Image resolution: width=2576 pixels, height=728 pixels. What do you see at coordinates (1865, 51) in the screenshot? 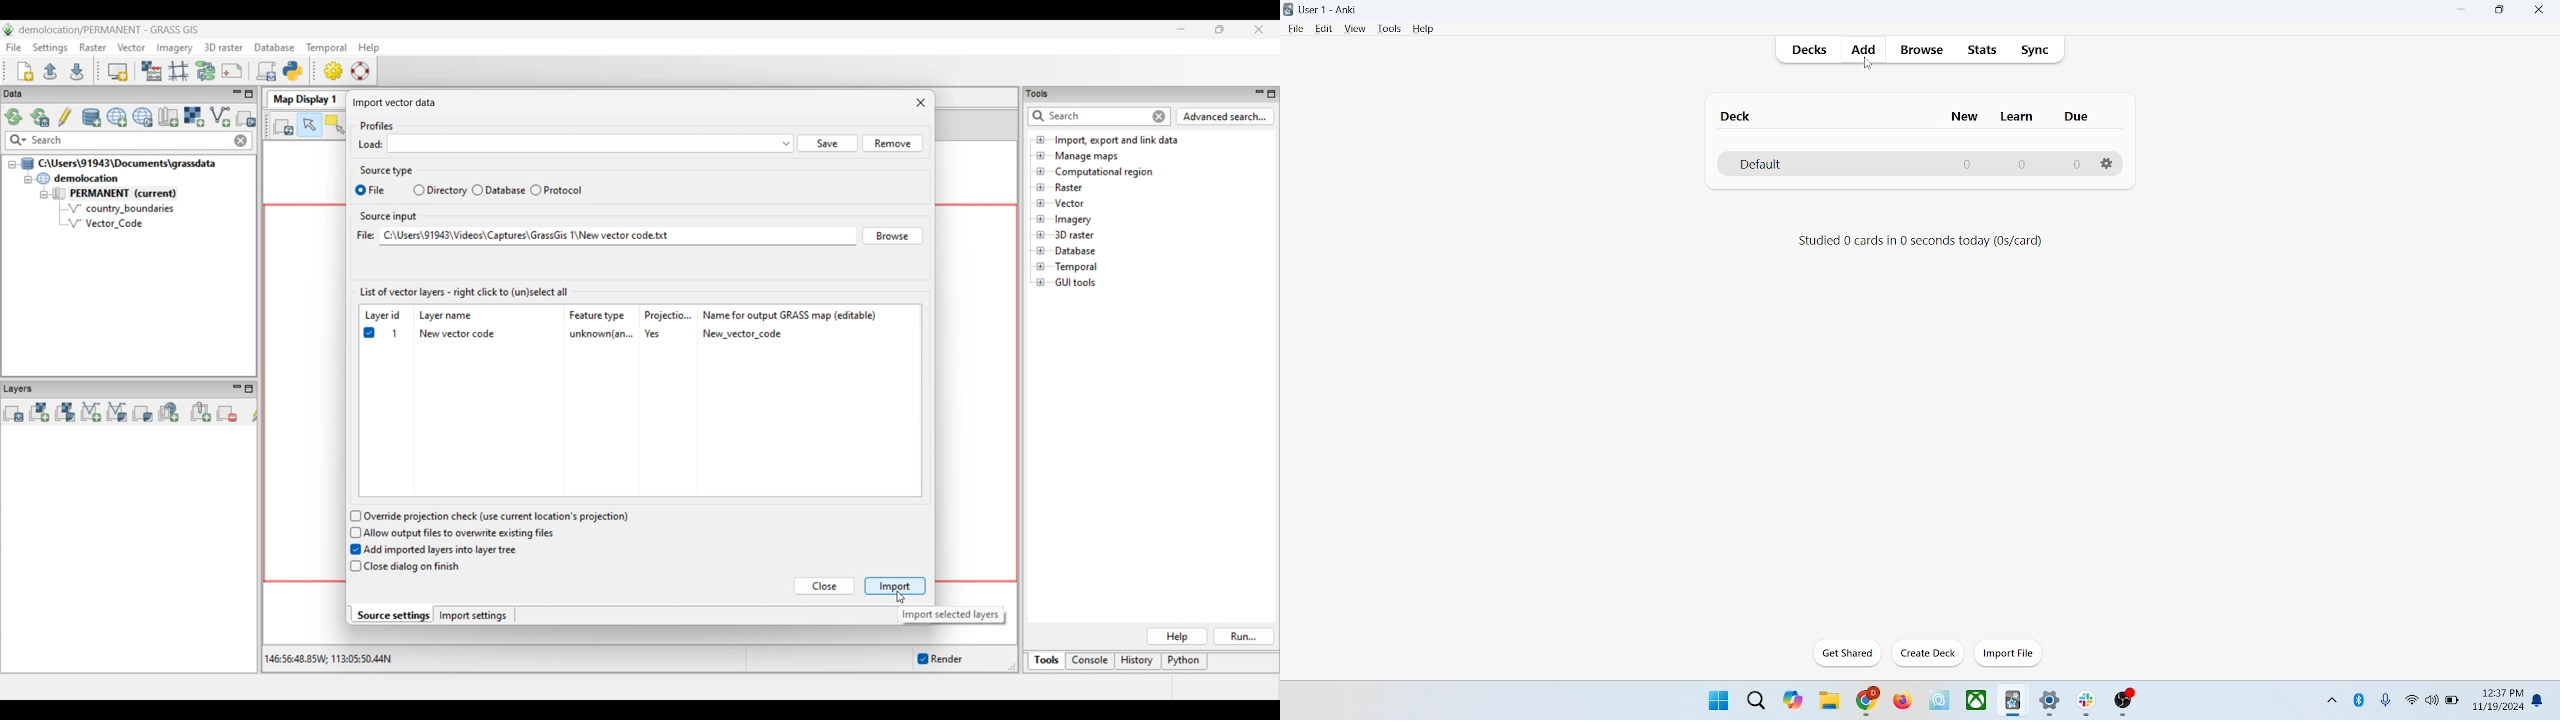
I see `add` at bounding box center [1865, 51].